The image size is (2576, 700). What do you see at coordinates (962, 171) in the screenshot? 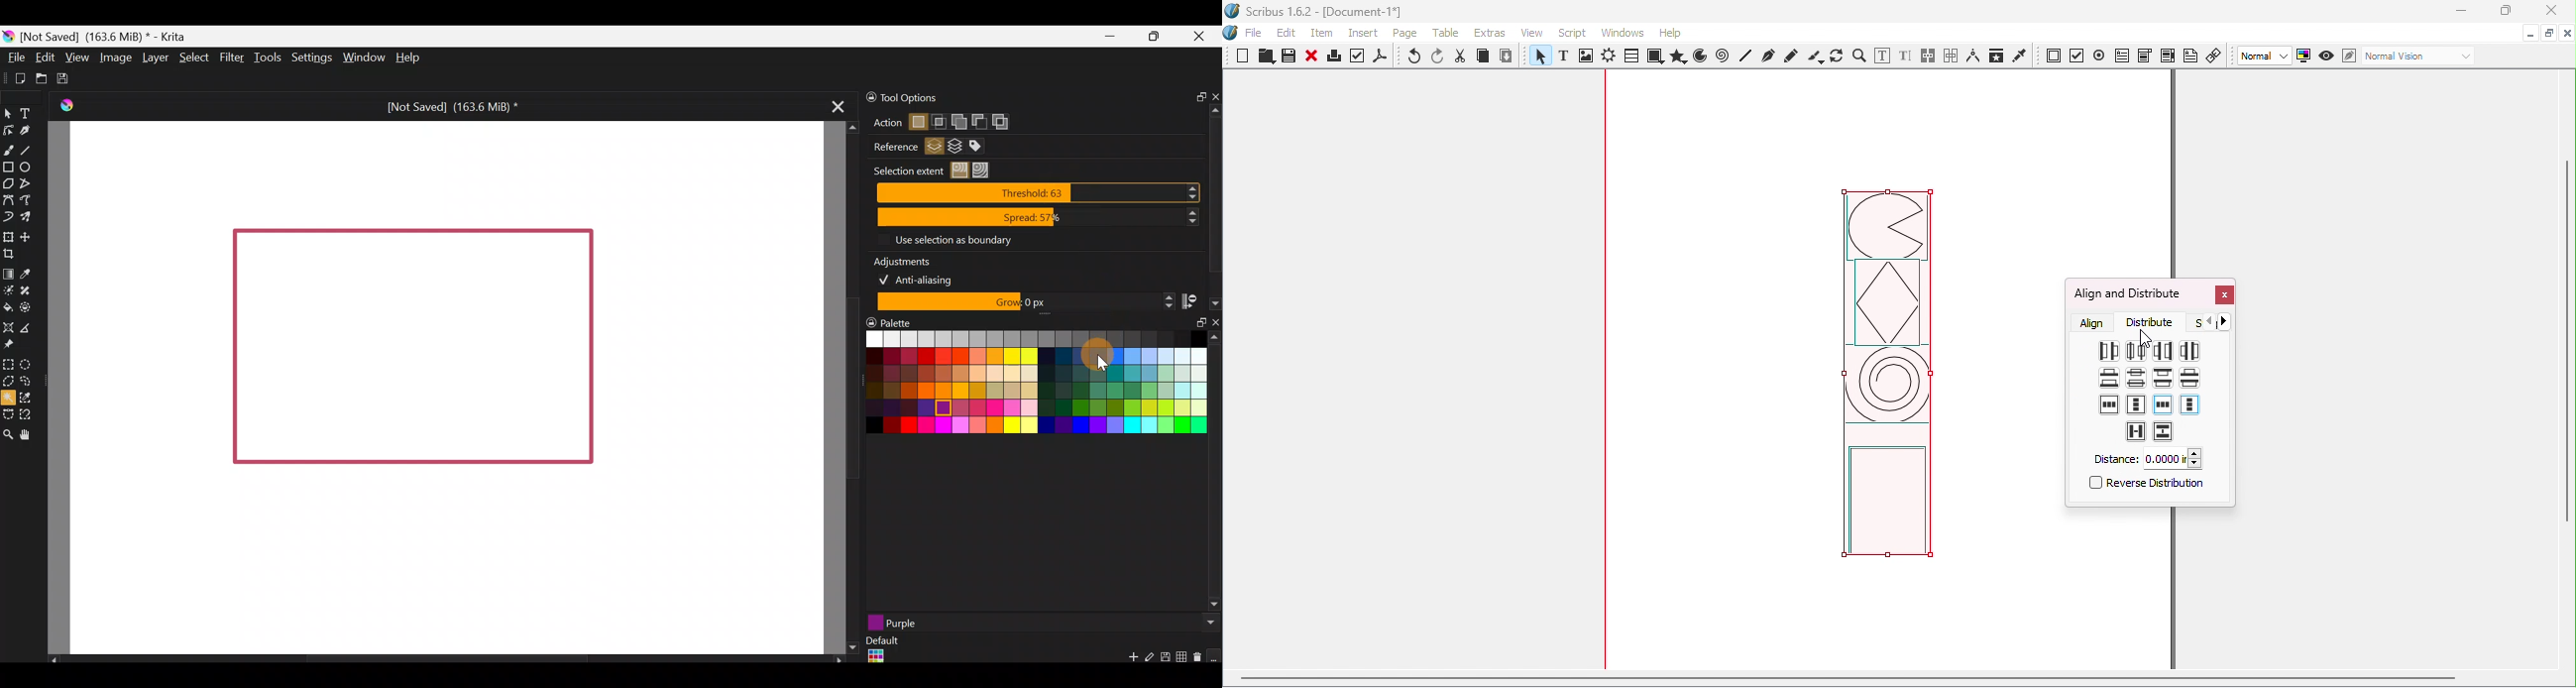
I see `Select regions similar in colour to the clicked region` at bounding box center [962, 171].